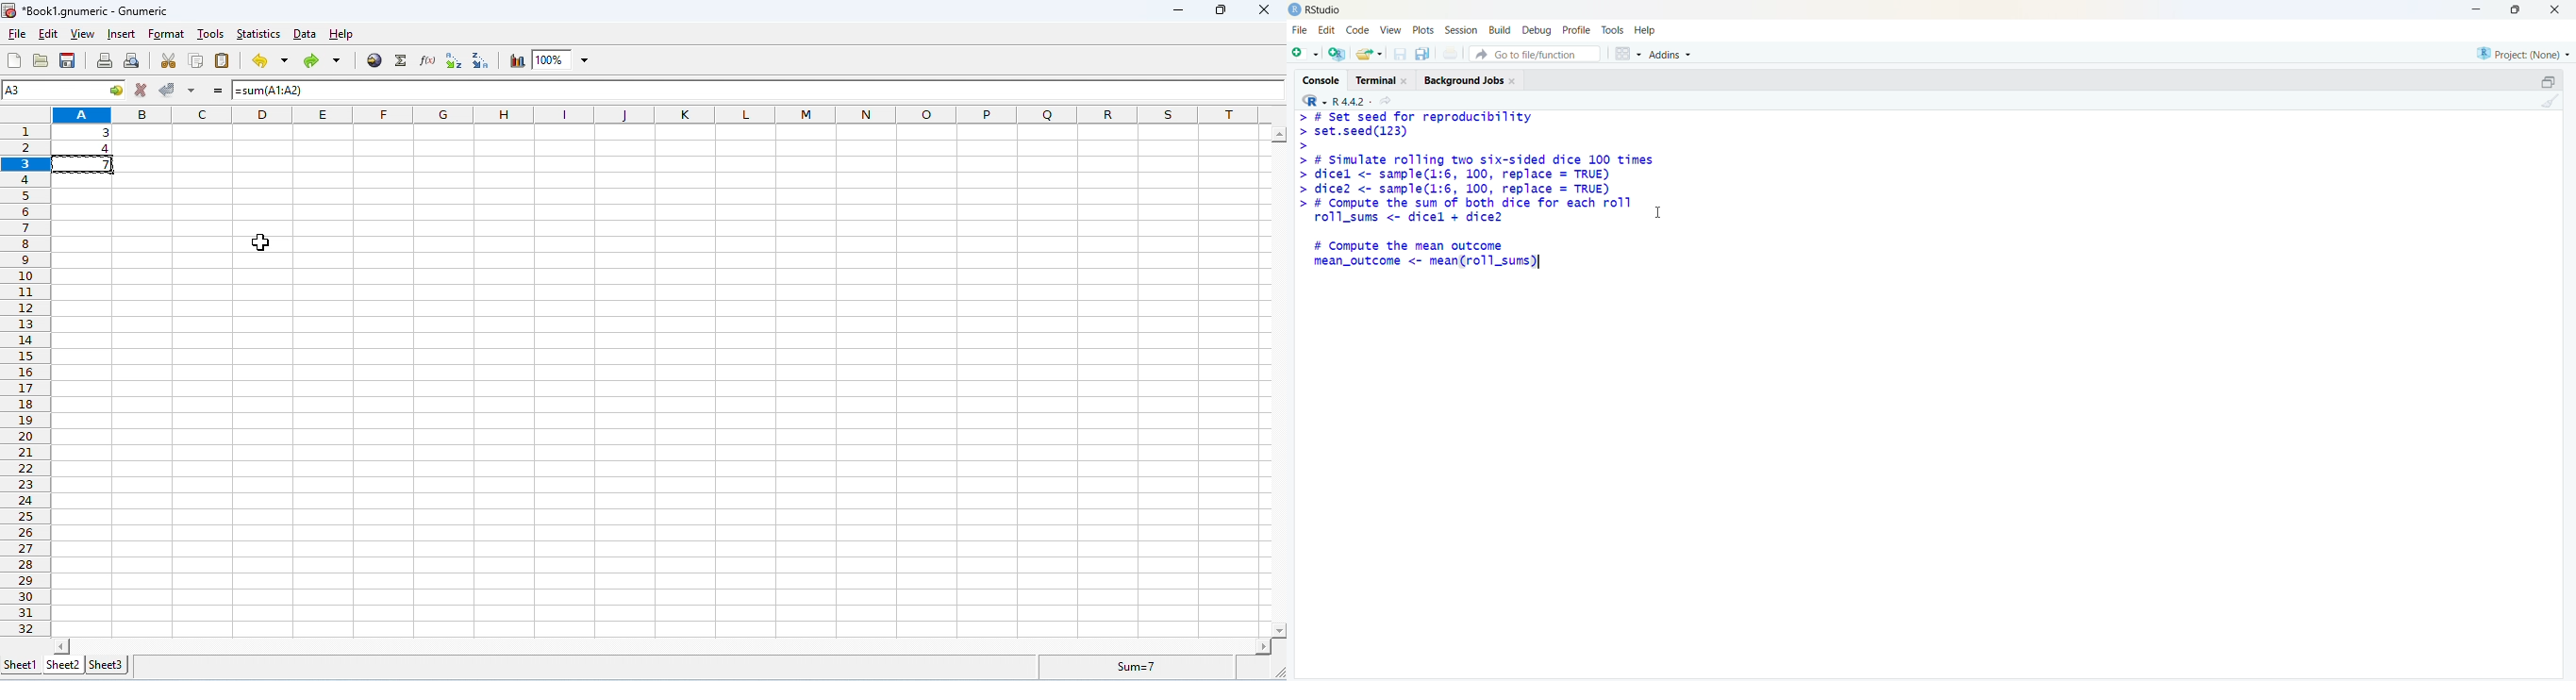 The image size is (2576, 700). What do you see at coordinates (1450, 53) in the screenshot?
I see `print` at bounding box center [1450, 53].